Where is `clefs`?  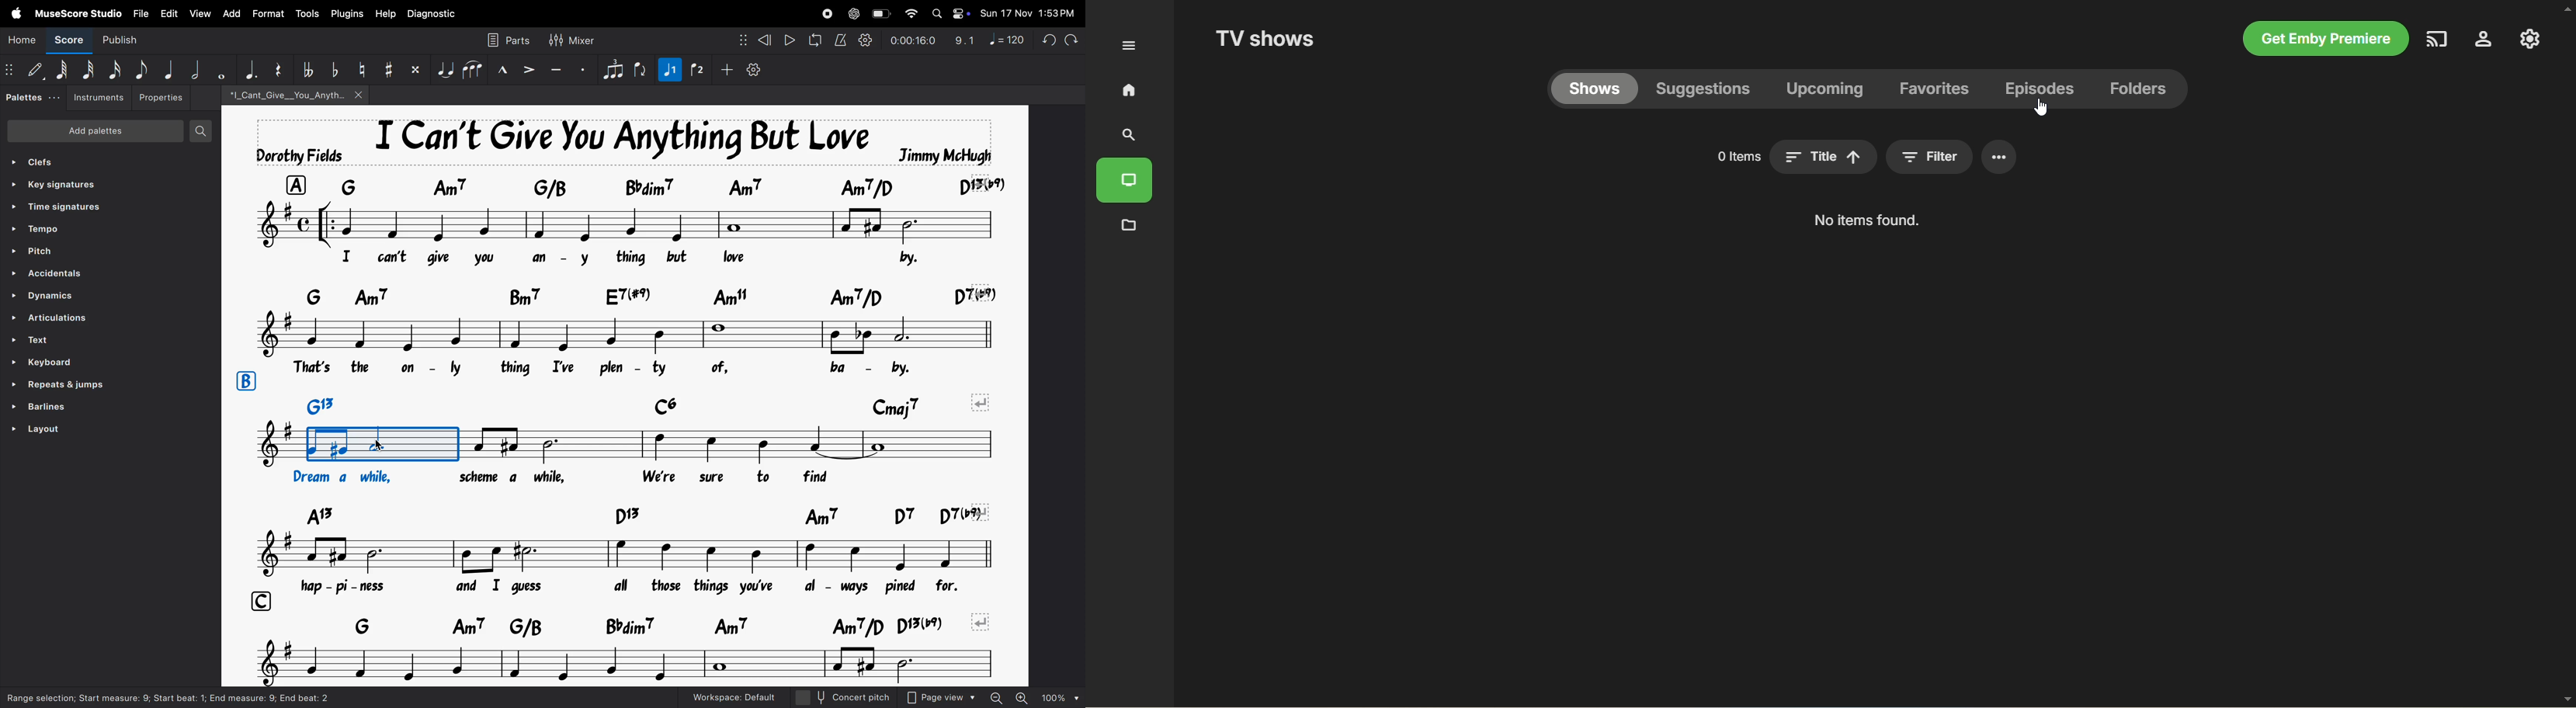
clefs is located at coordinates (50, 159).